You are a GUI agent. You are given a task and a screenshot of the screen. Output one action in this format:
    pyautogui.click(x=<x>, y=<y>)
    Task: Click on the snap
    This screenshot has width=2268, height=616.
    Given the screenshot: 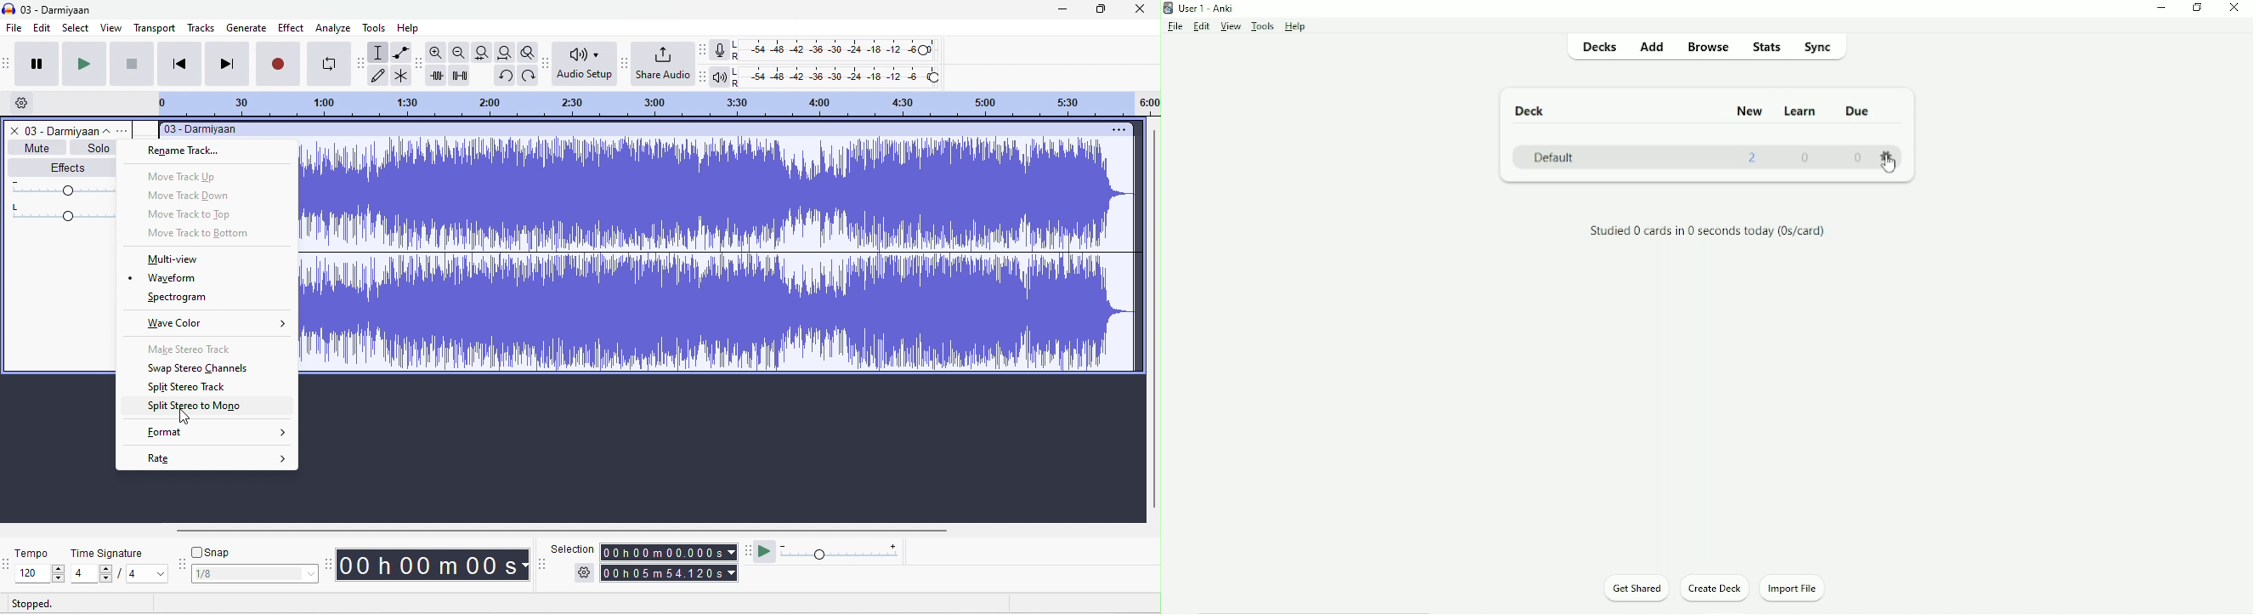 What is the action you would take?
    pyautogui.click(x=213, y=552)
    